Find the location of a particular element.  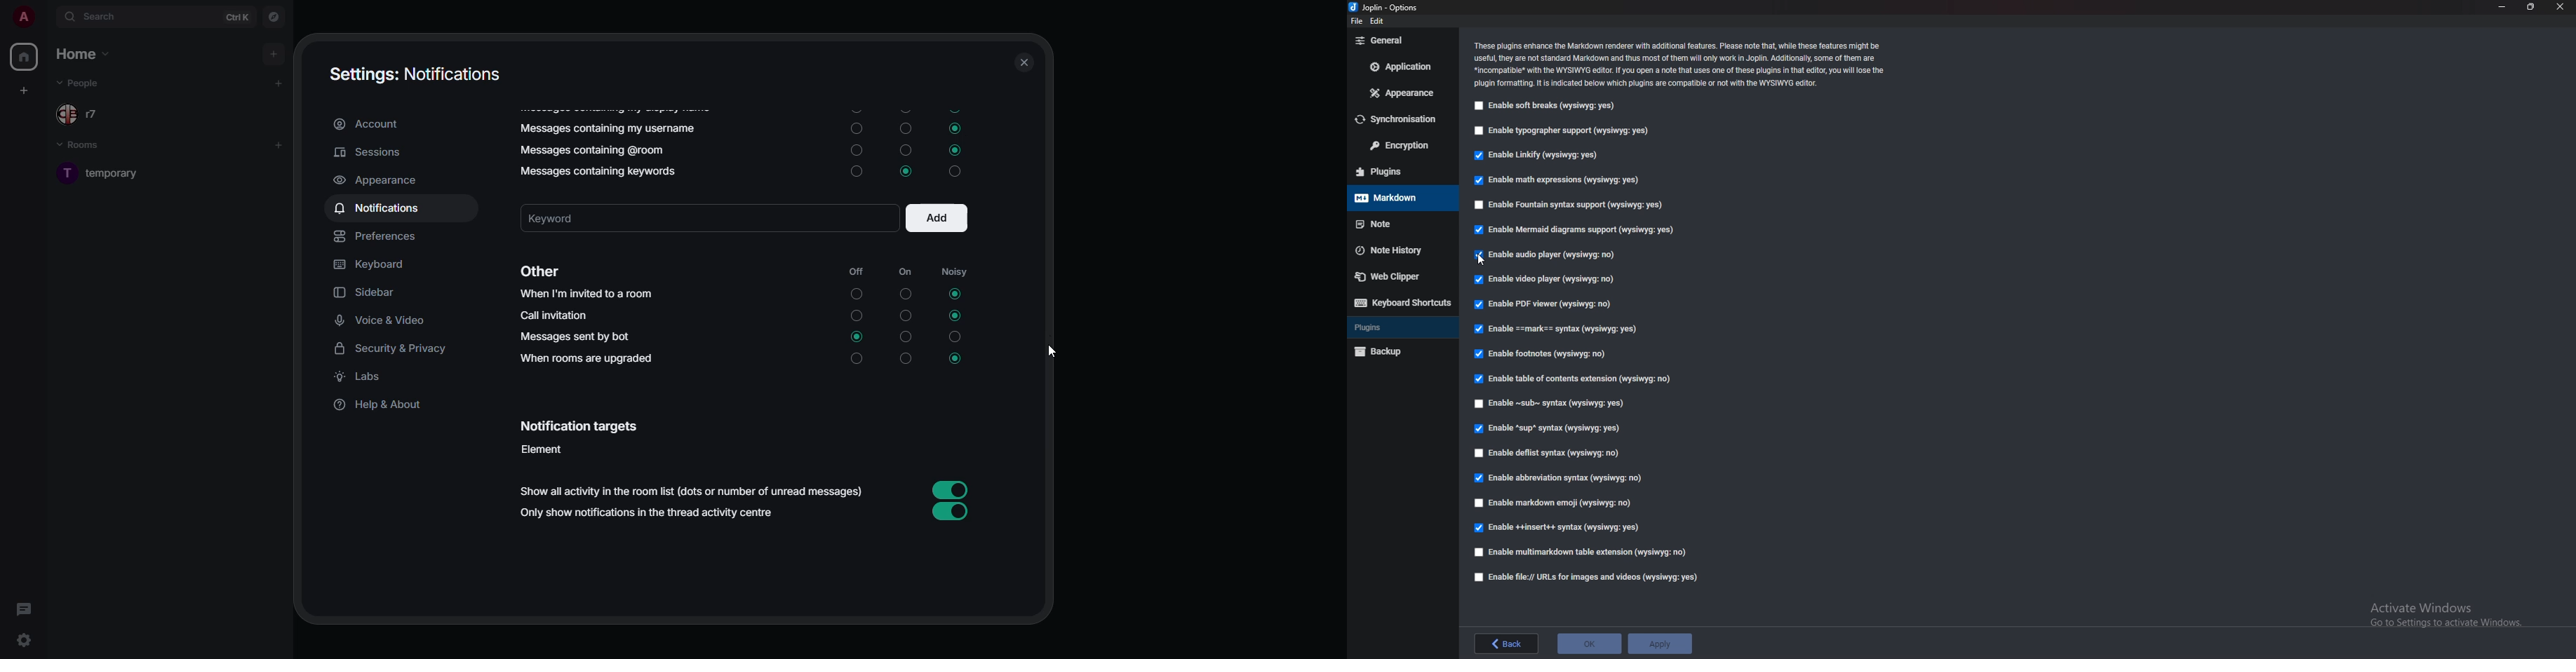

off is located at coordinates (904, 127).